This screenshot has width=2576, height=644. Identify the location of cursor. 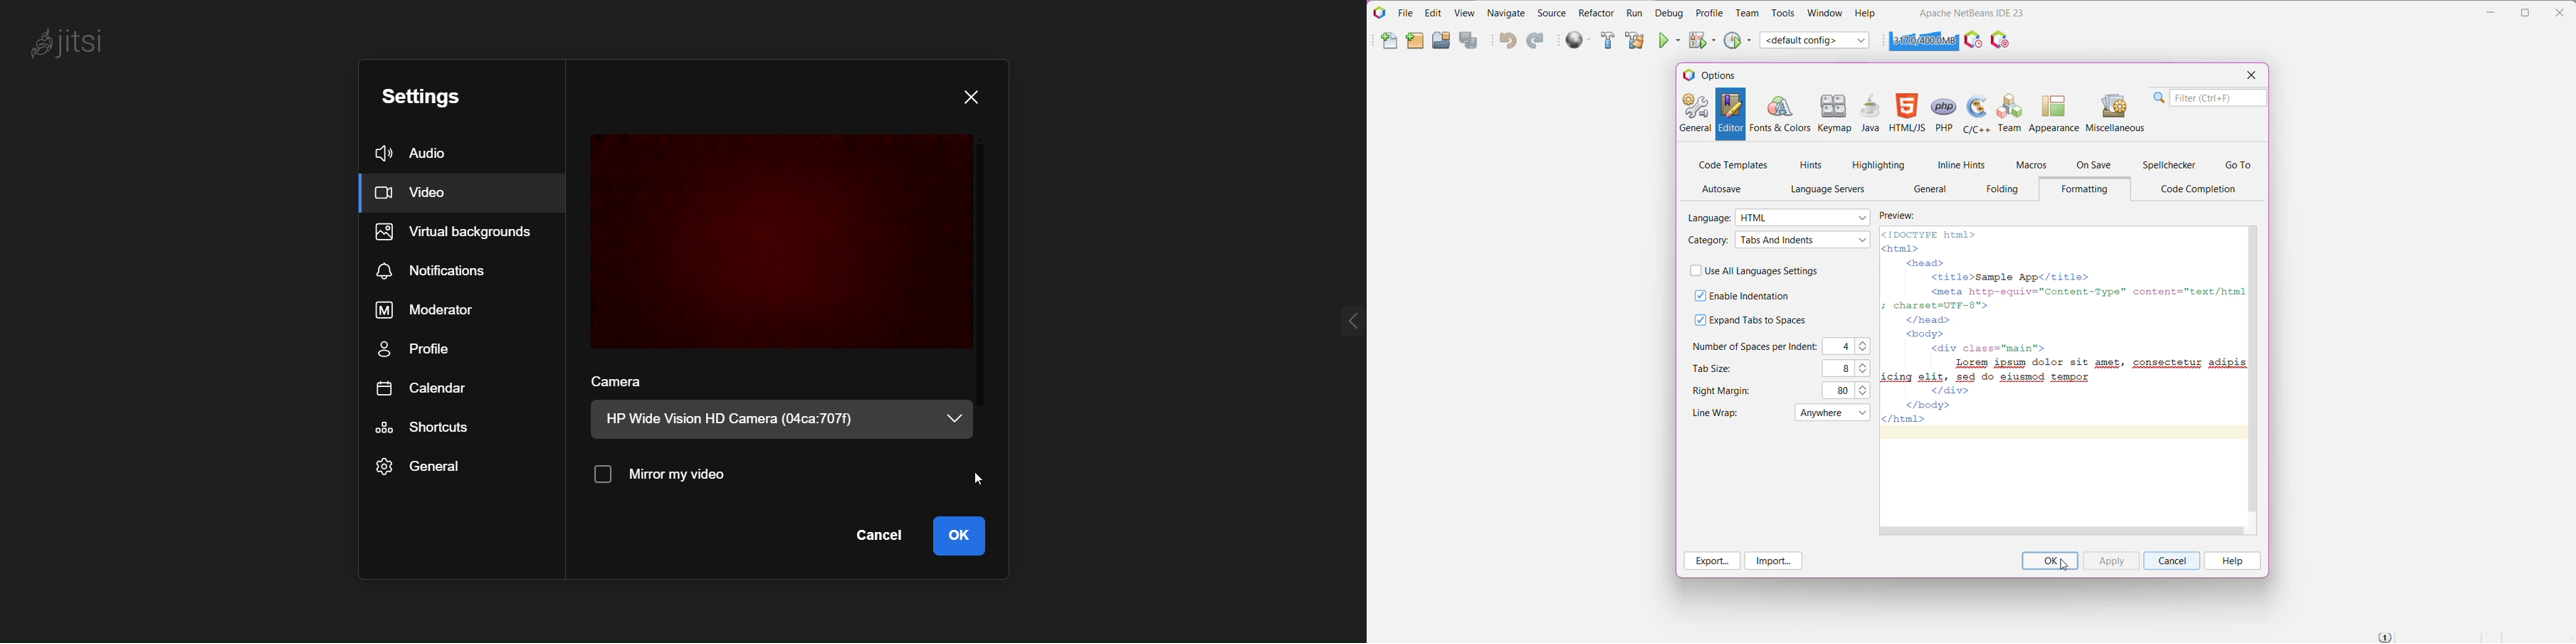
(982, 477).